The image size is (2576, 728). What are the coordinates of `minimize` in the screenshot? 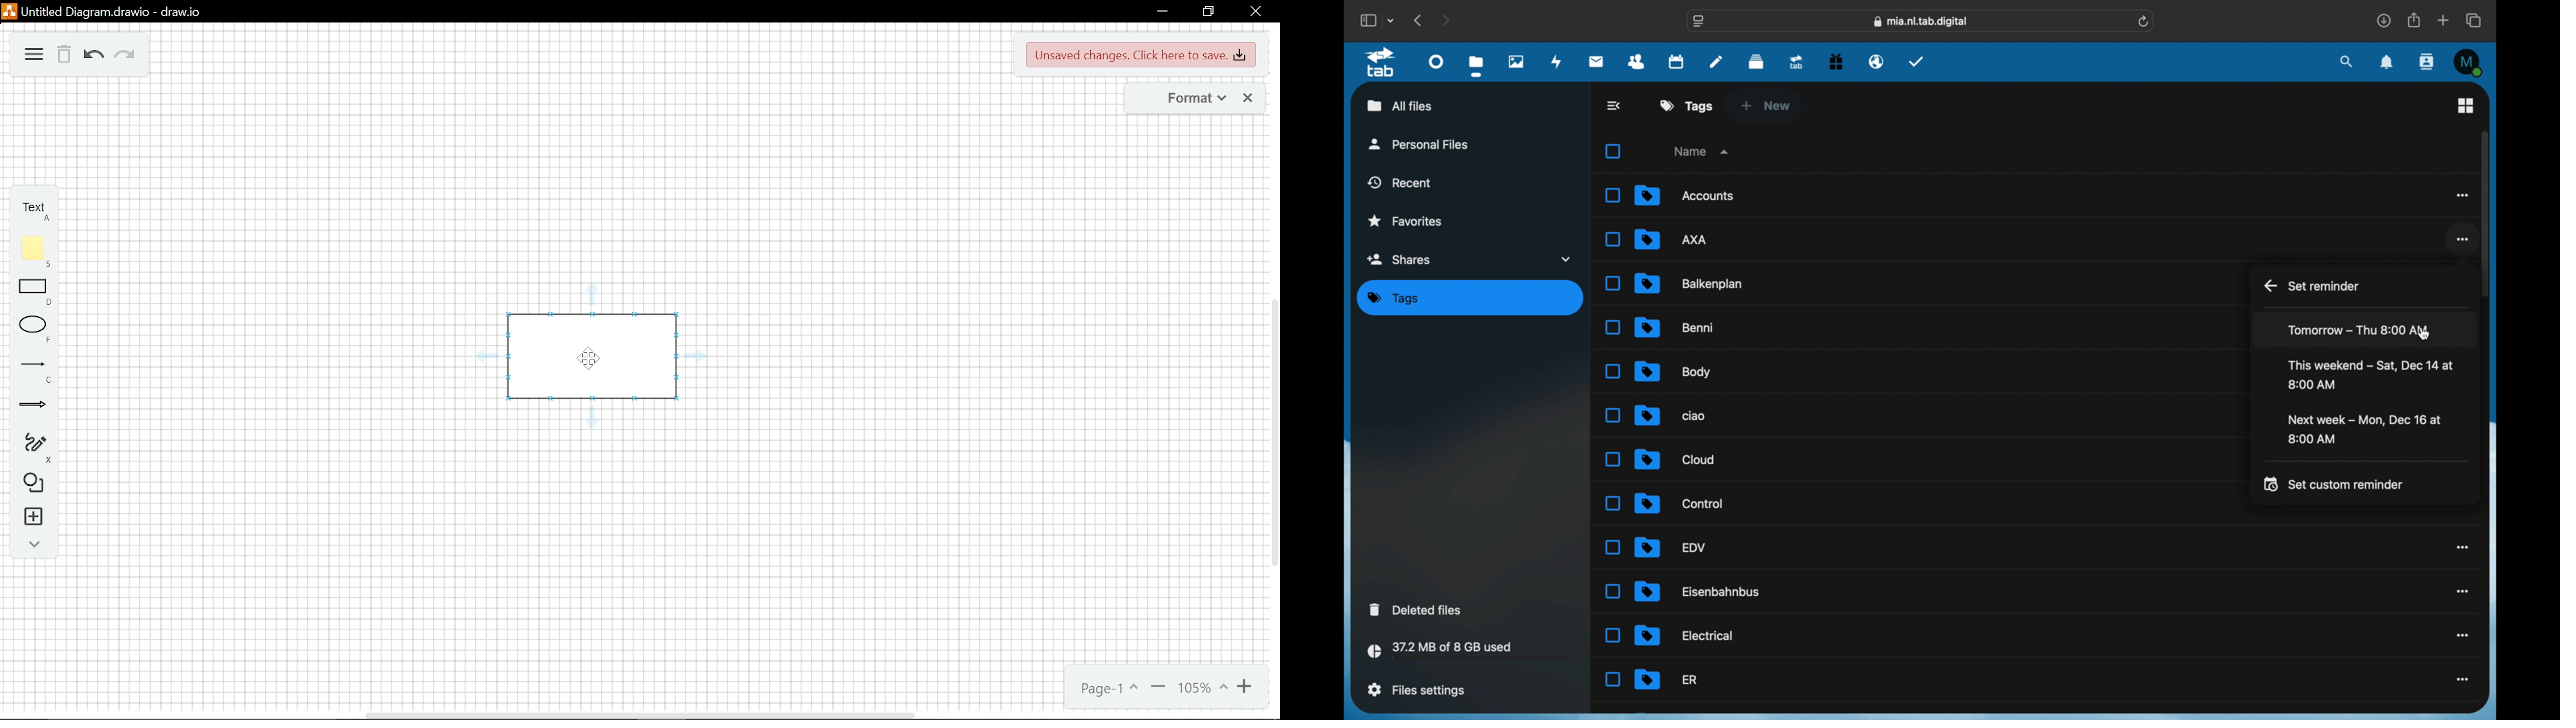 It's located at (1159, 13).